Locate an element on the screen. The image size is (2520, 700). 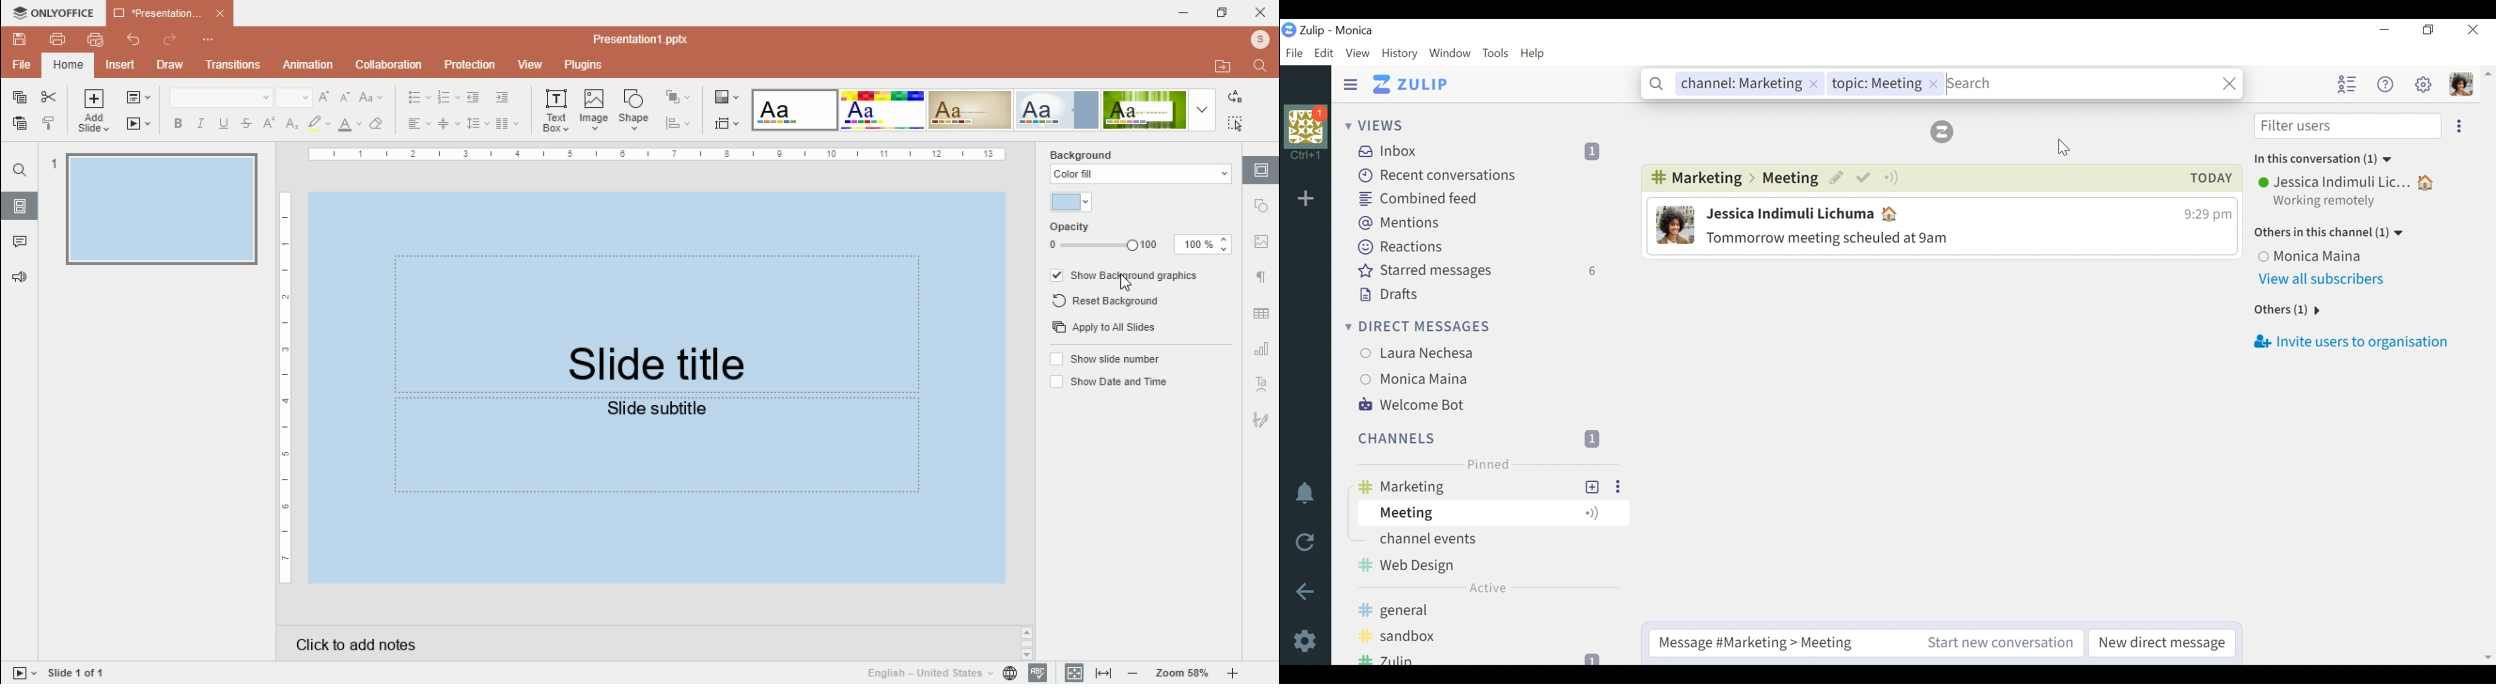
reset background is located at coordinates (1108, 302).